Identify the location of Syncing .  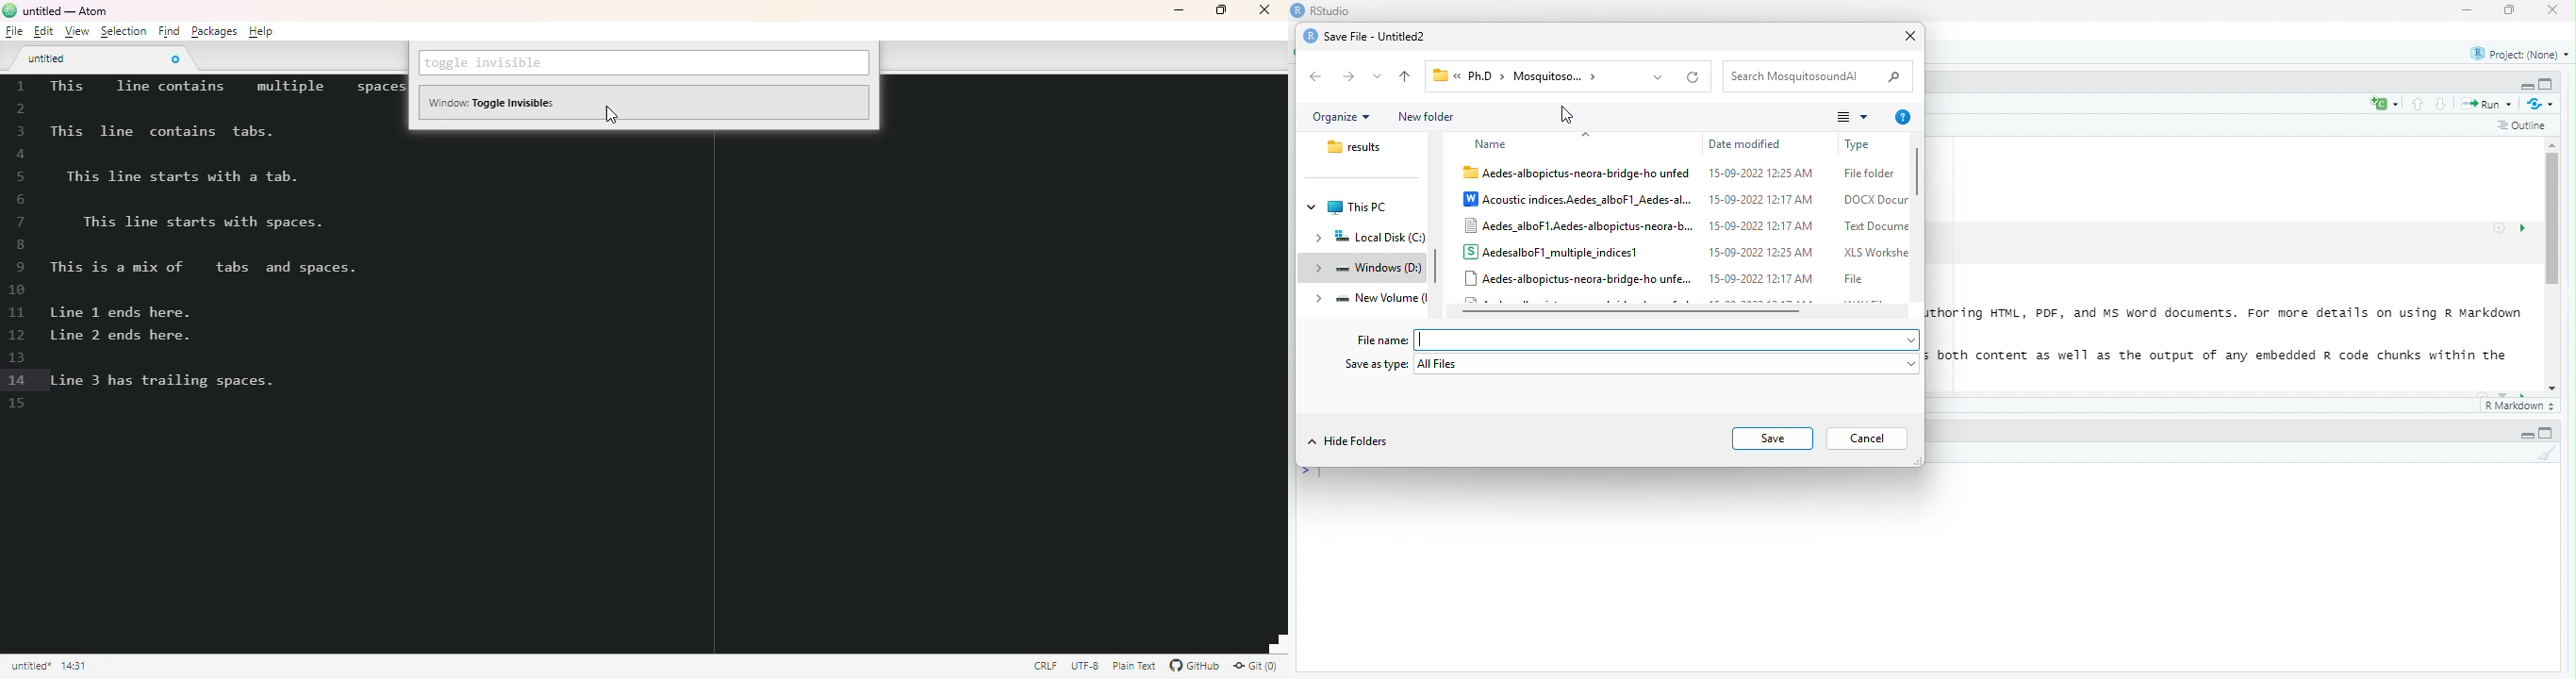
(2542, 104).